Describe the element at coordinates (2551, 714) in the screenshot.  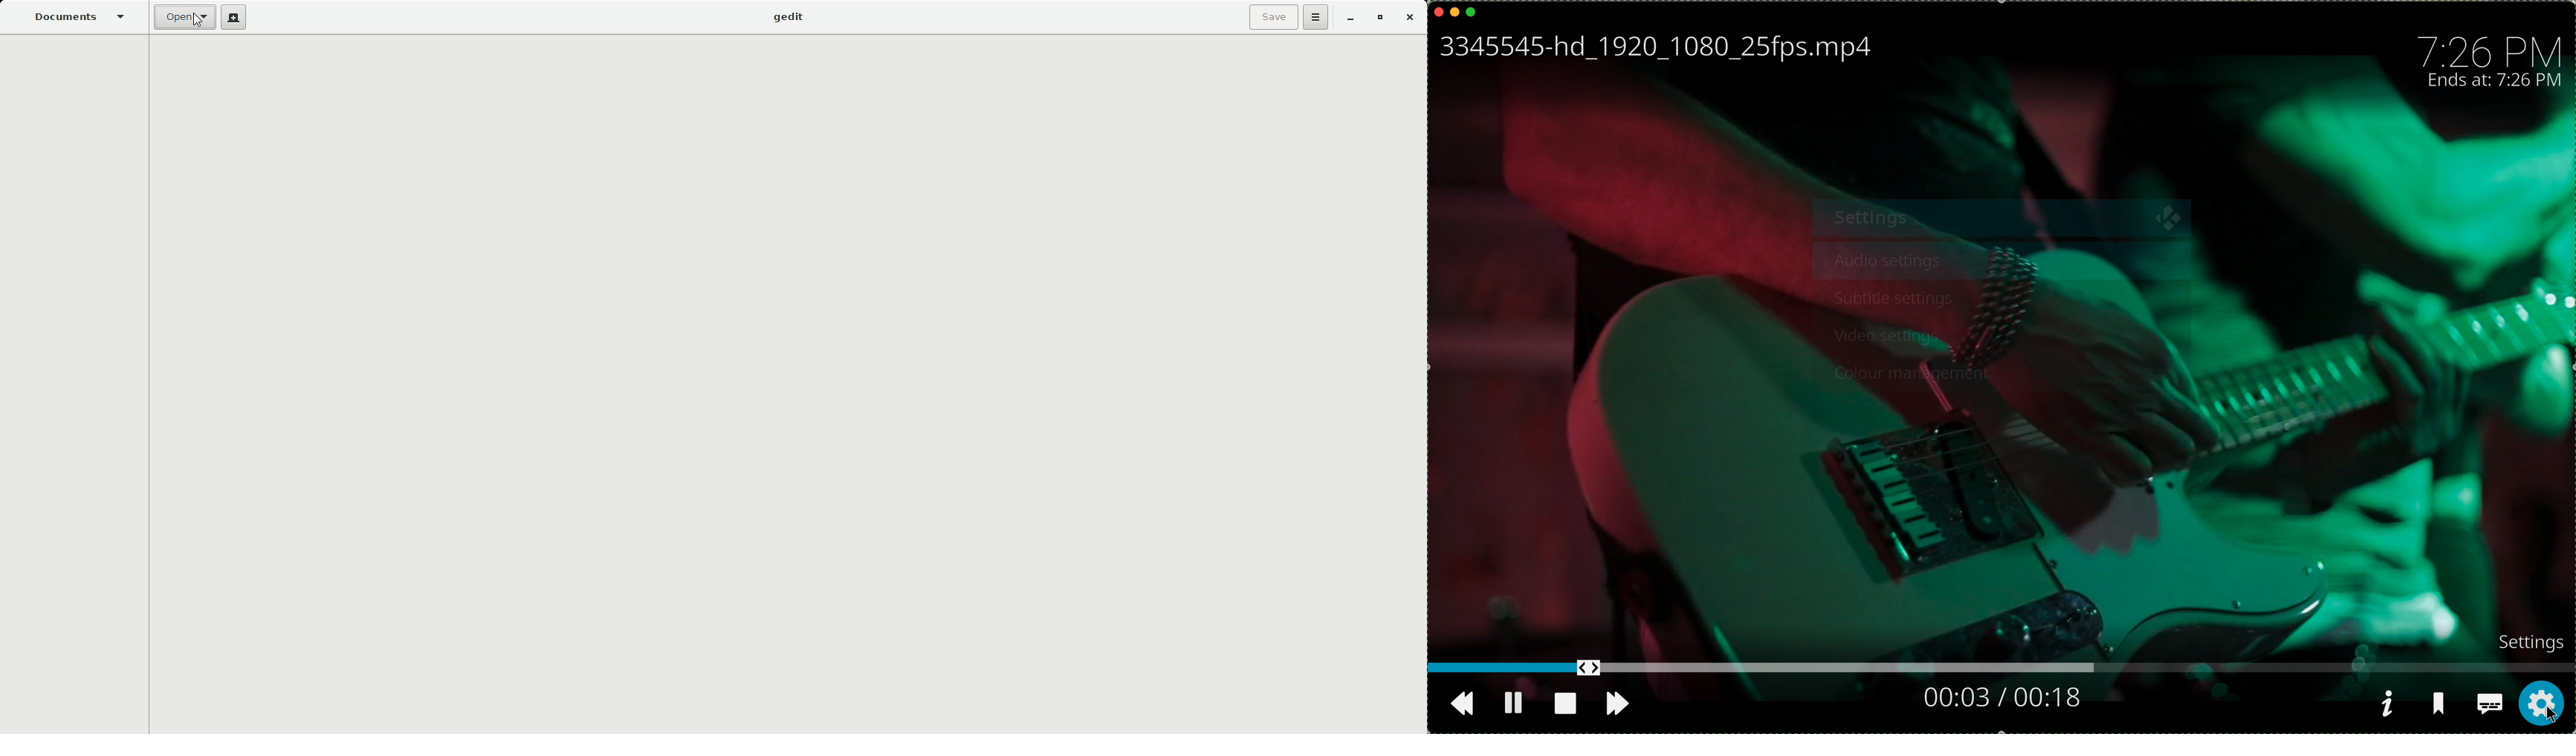
I see `cursor` at that location.